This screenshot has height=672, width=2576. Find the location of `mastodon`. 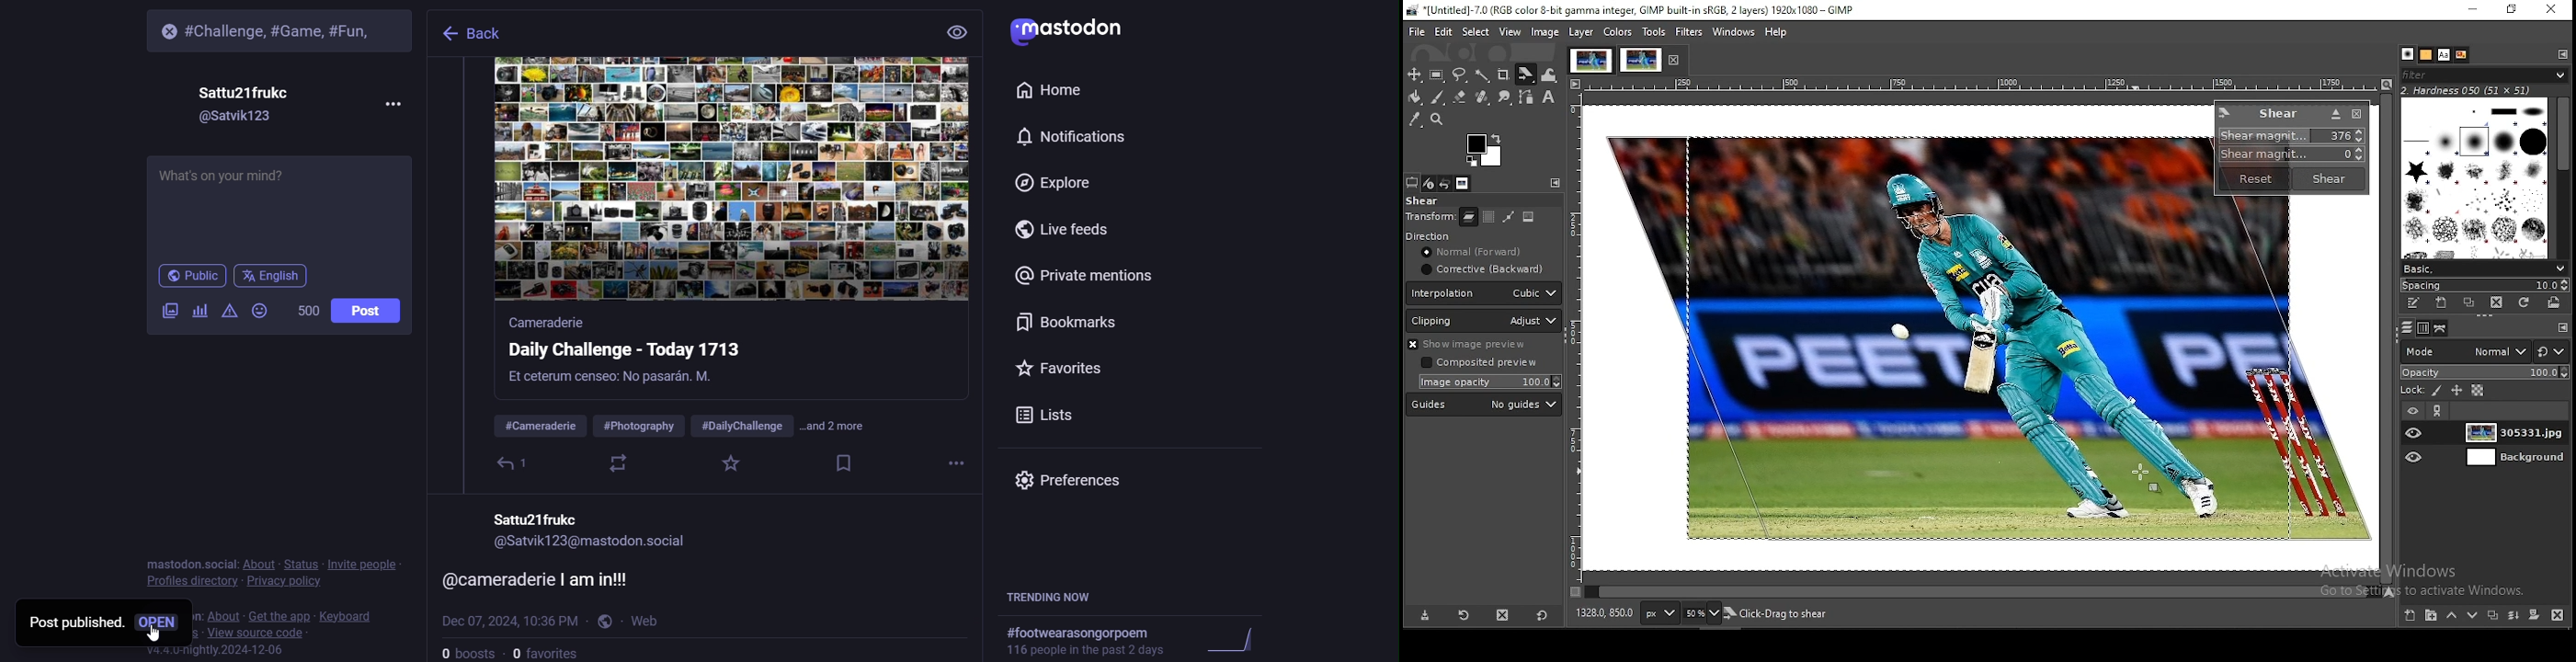

mastodon is located at coordinates (1073, 28).